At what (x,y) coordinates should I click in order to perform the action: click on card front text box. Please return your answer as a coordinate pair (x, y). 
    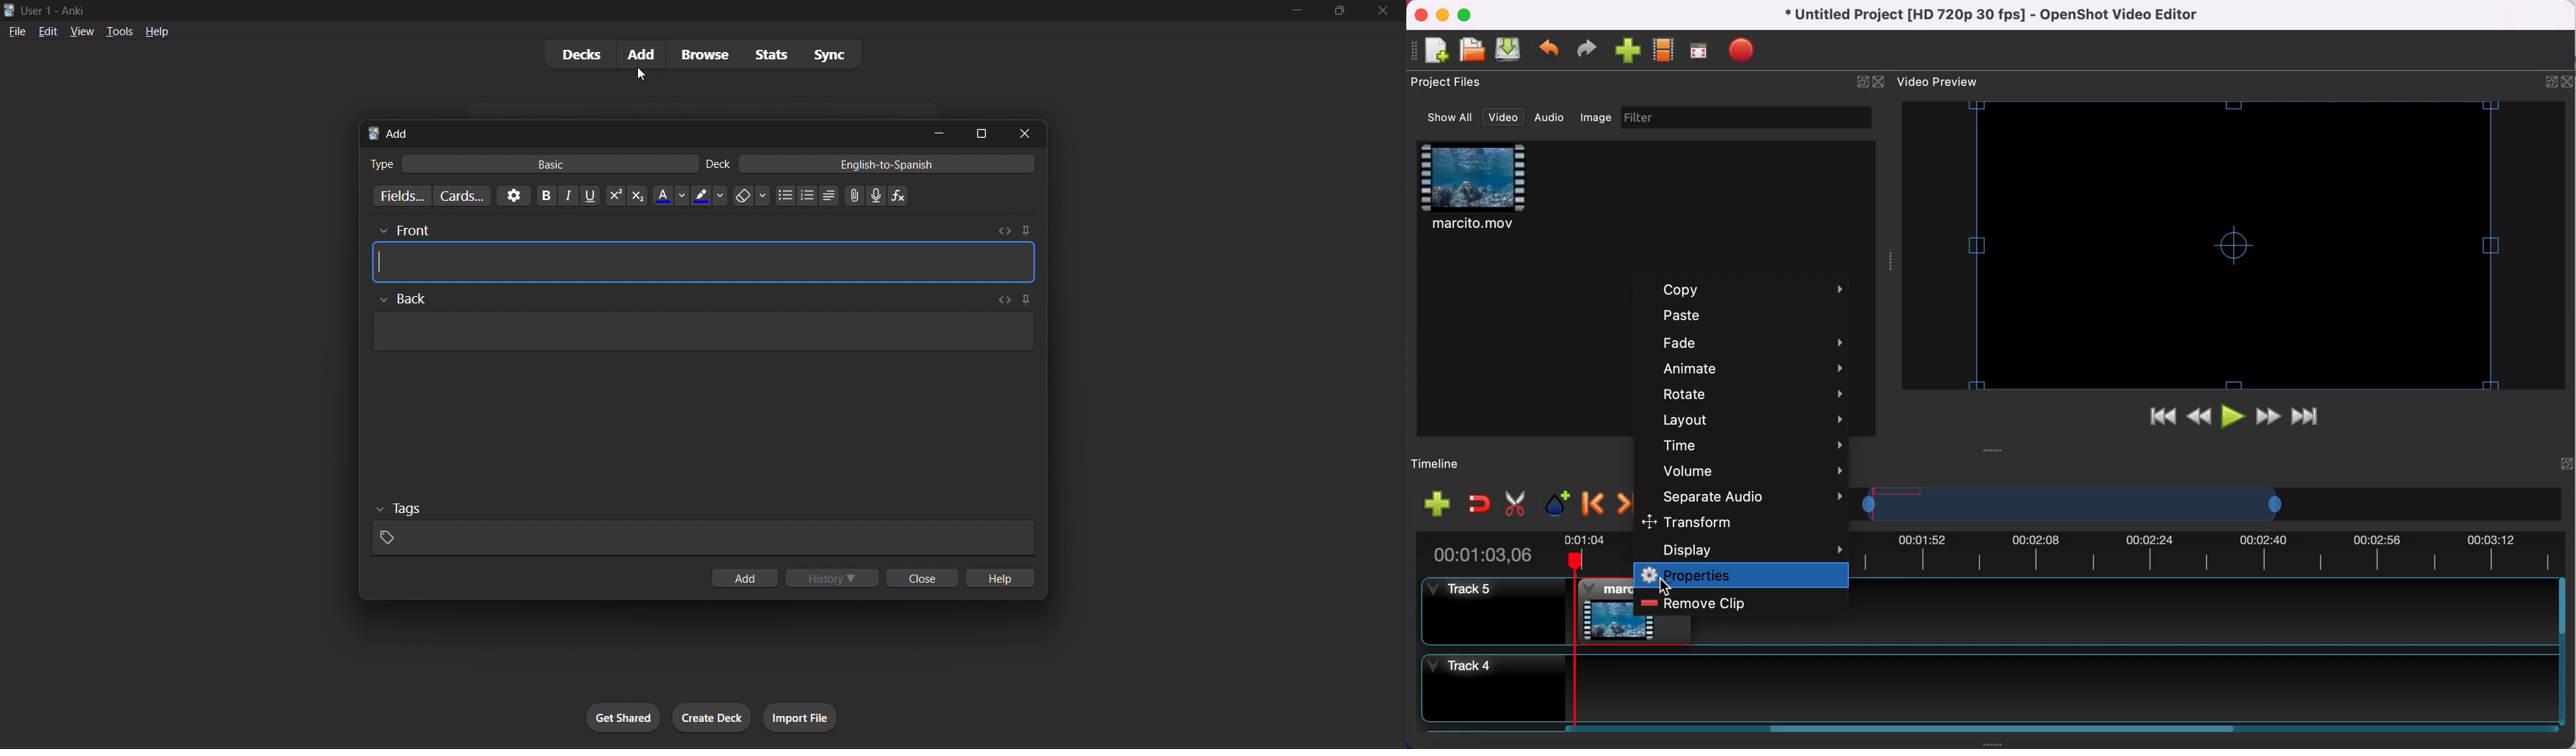
    Looking at the image, I should click on (706, 256).